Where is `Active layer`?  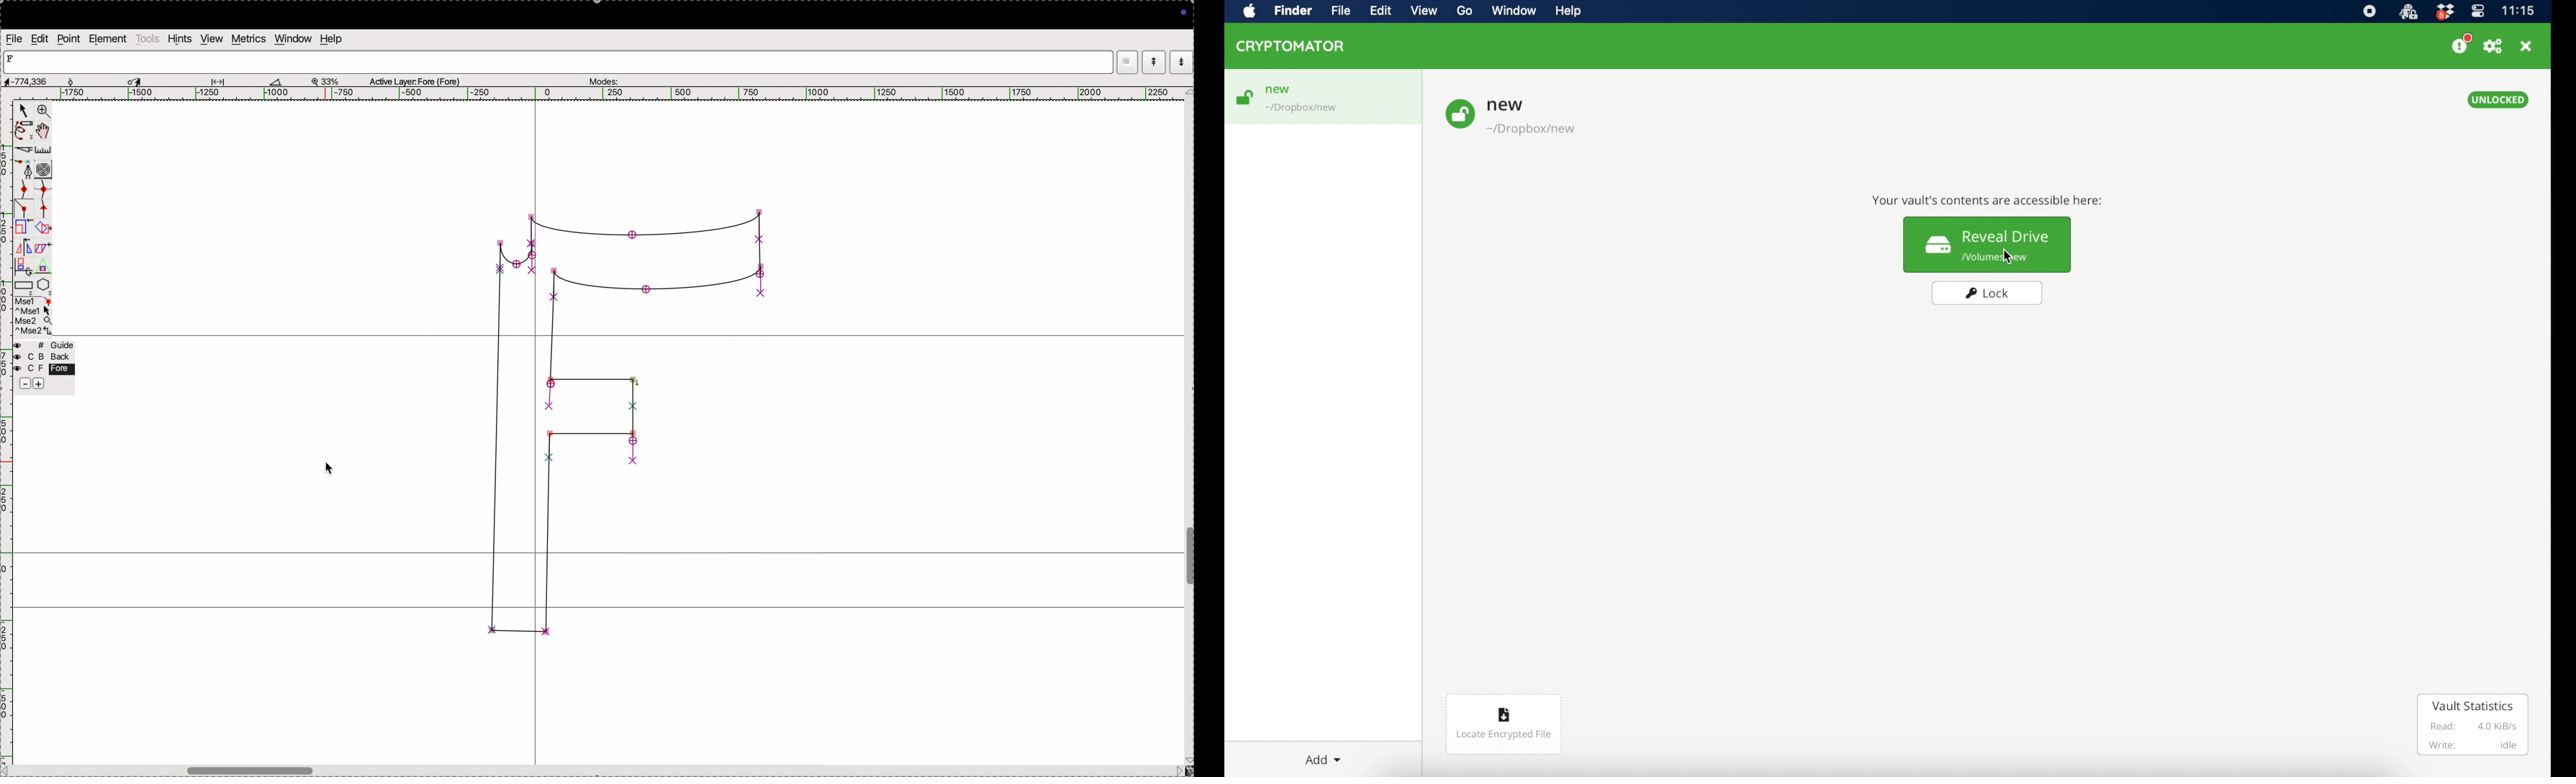
Active layer is located at coordinates (415, 80).